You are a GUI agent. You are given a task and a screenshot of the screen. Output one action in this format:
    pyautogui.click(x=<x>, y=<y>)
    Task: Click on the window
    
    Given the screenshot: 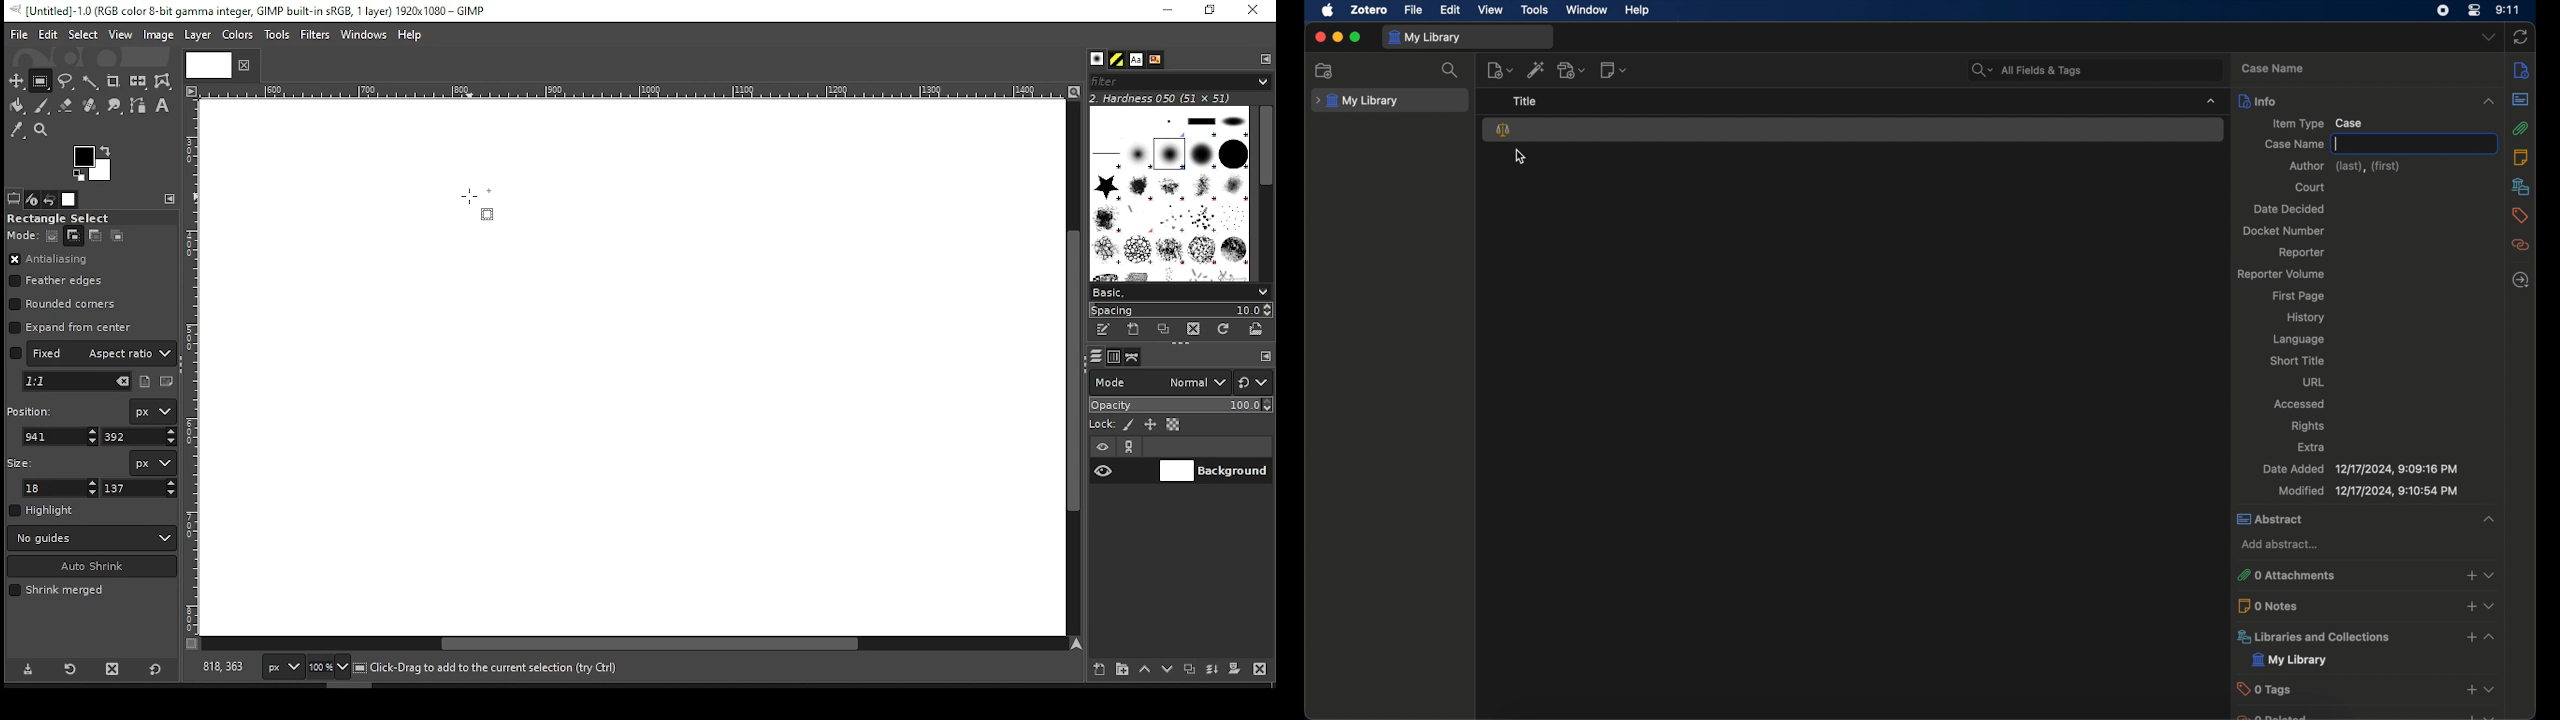 What is the action you would take?
    pyautogui.click(x=1587, y=10)
    